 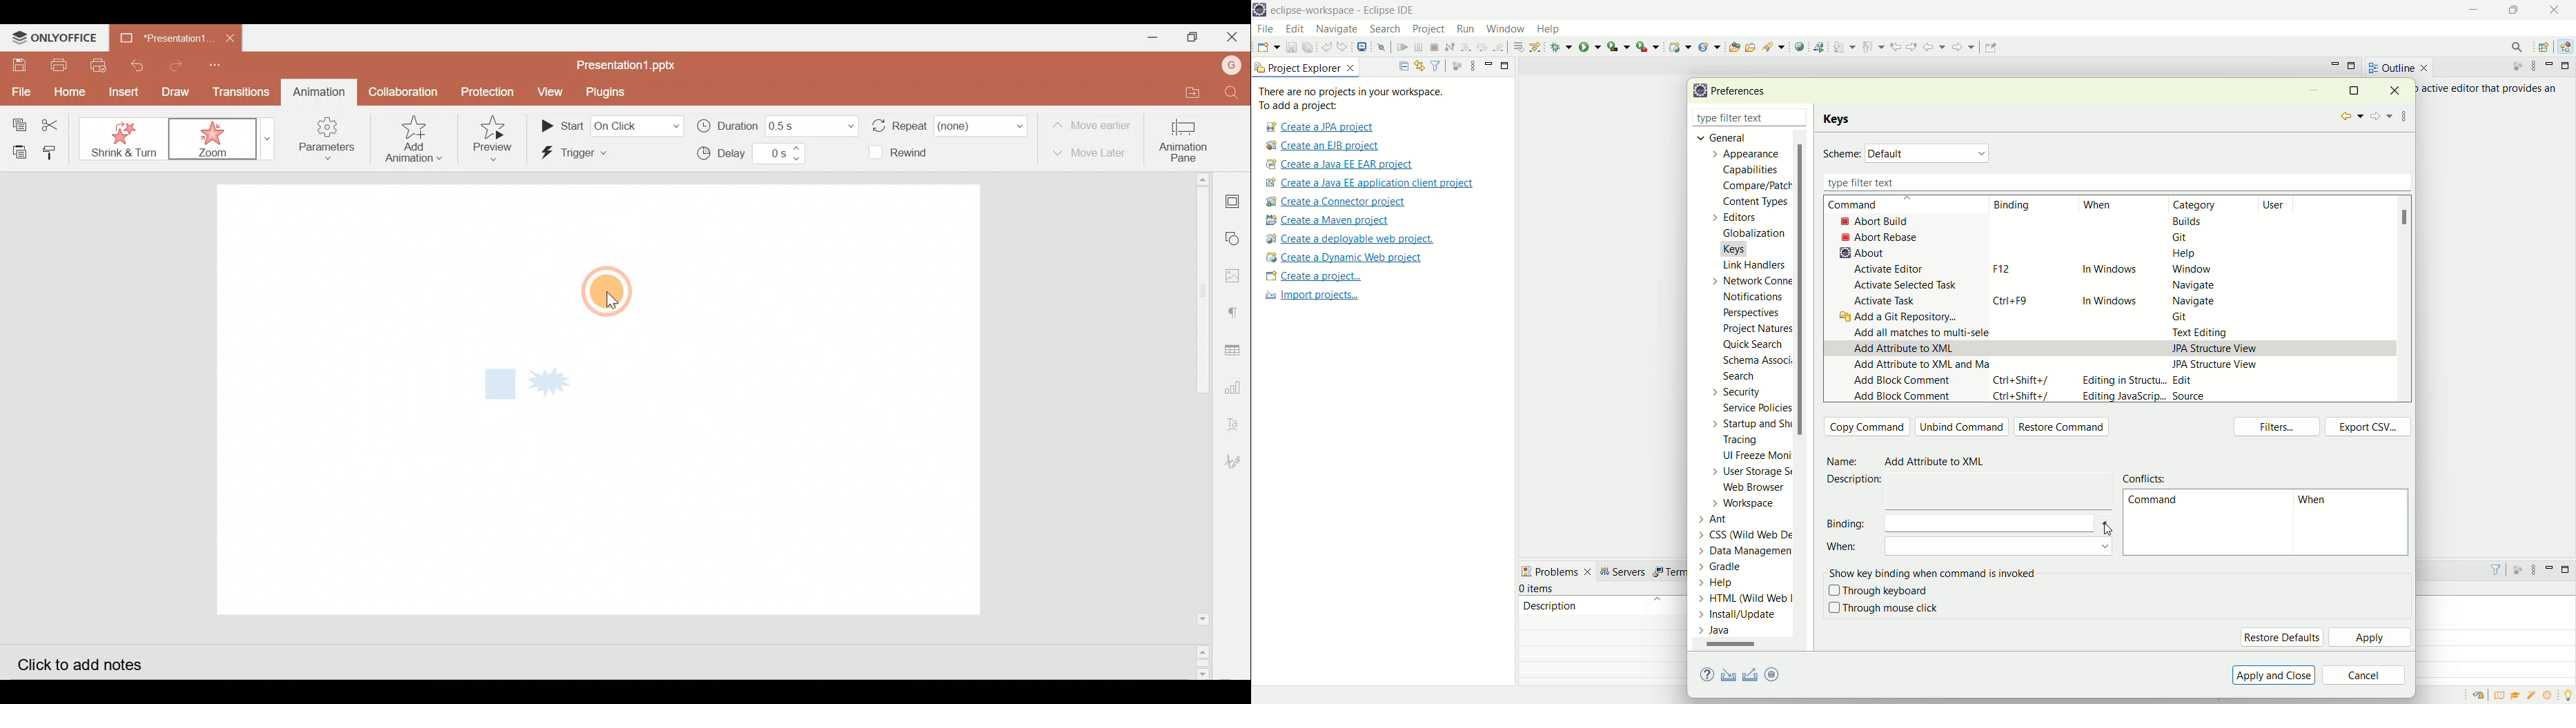 What do you see at coordinates (1235, 312) in the screenshot?
I see `Paragraph settings` at bounding box center [1235, 312].